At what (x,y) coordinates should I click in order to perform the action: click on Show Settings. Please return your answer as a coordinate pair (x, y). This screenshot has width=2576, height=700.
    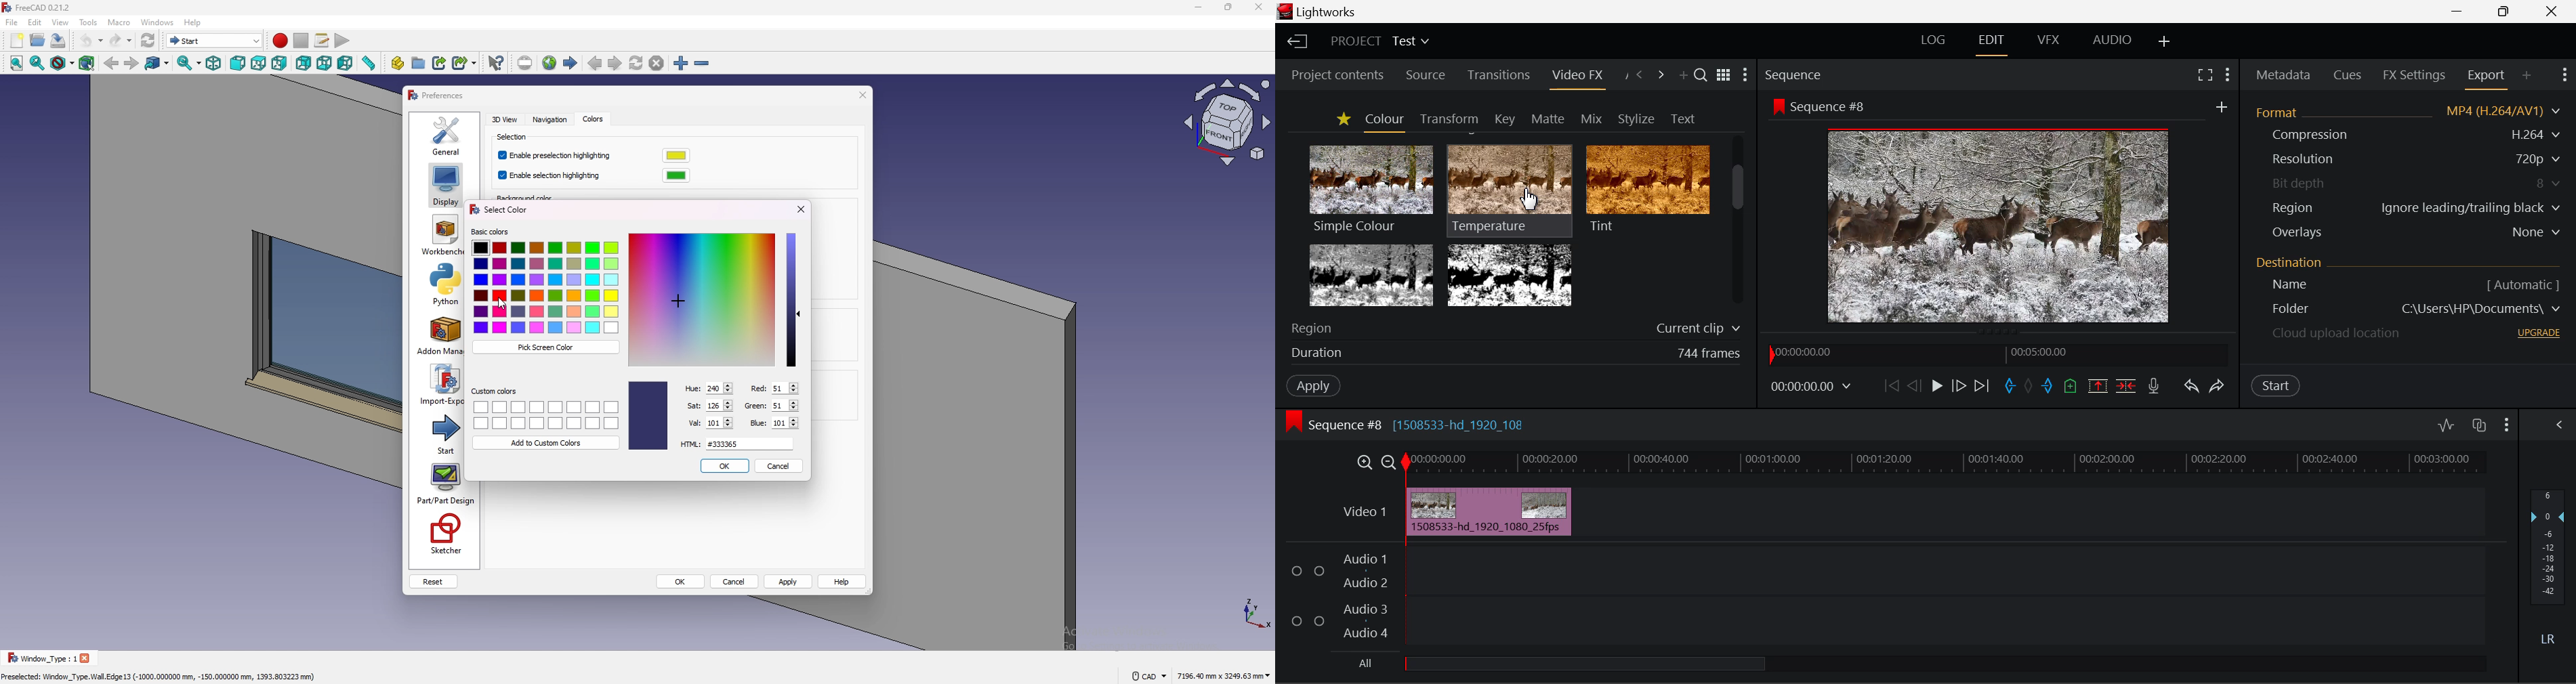
    Looking at the image, I should click on (1745, 74).